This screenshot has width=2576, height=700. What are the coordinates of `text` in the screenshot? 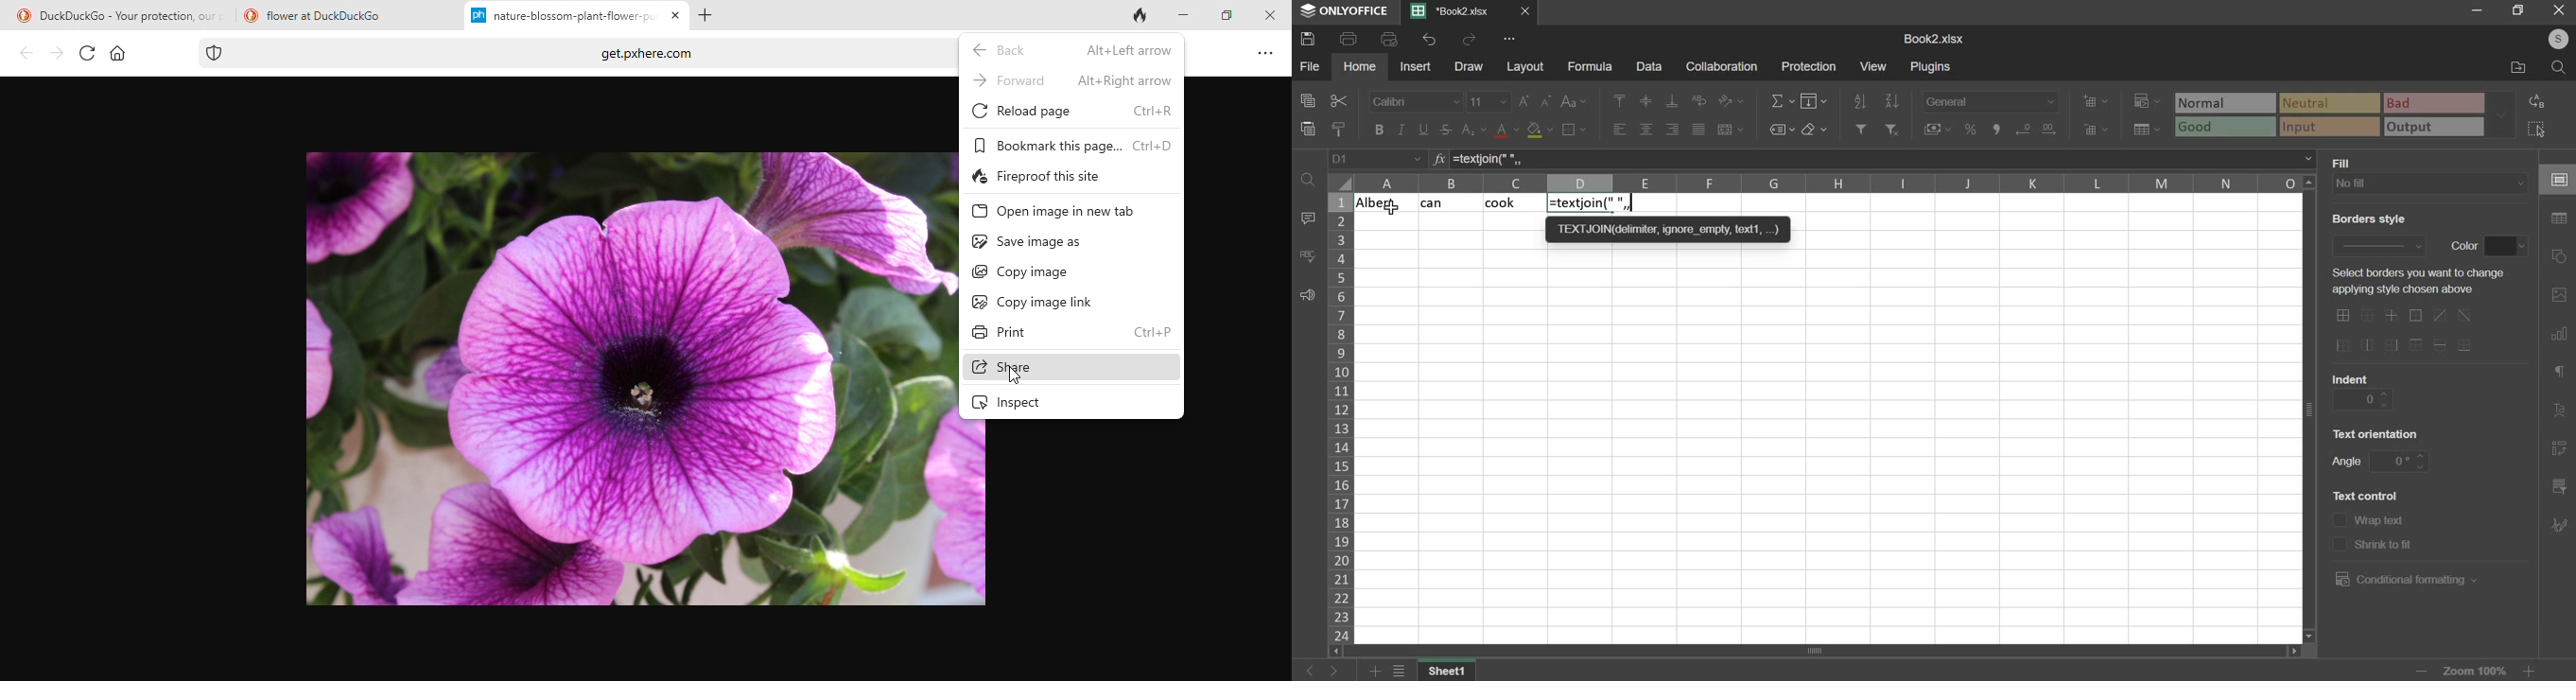 It's located at (2378, 433).